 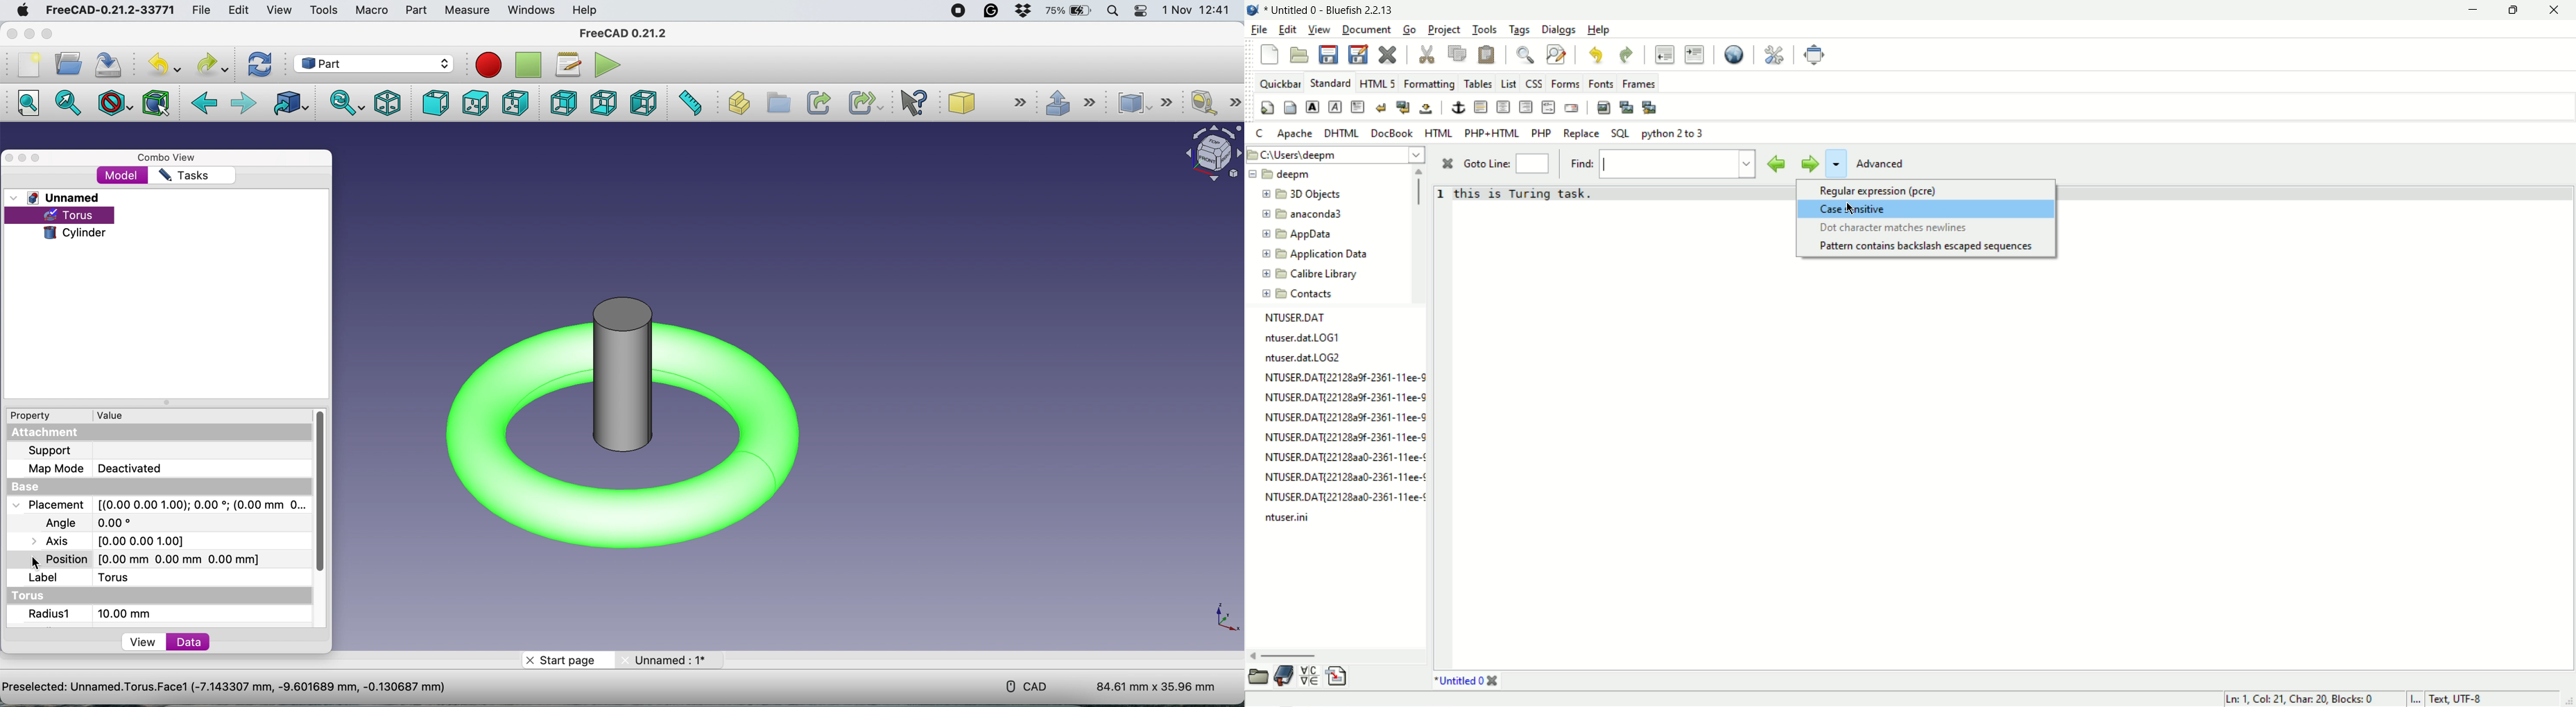 I want to click on pragraph, so click(x=1358, y=107).